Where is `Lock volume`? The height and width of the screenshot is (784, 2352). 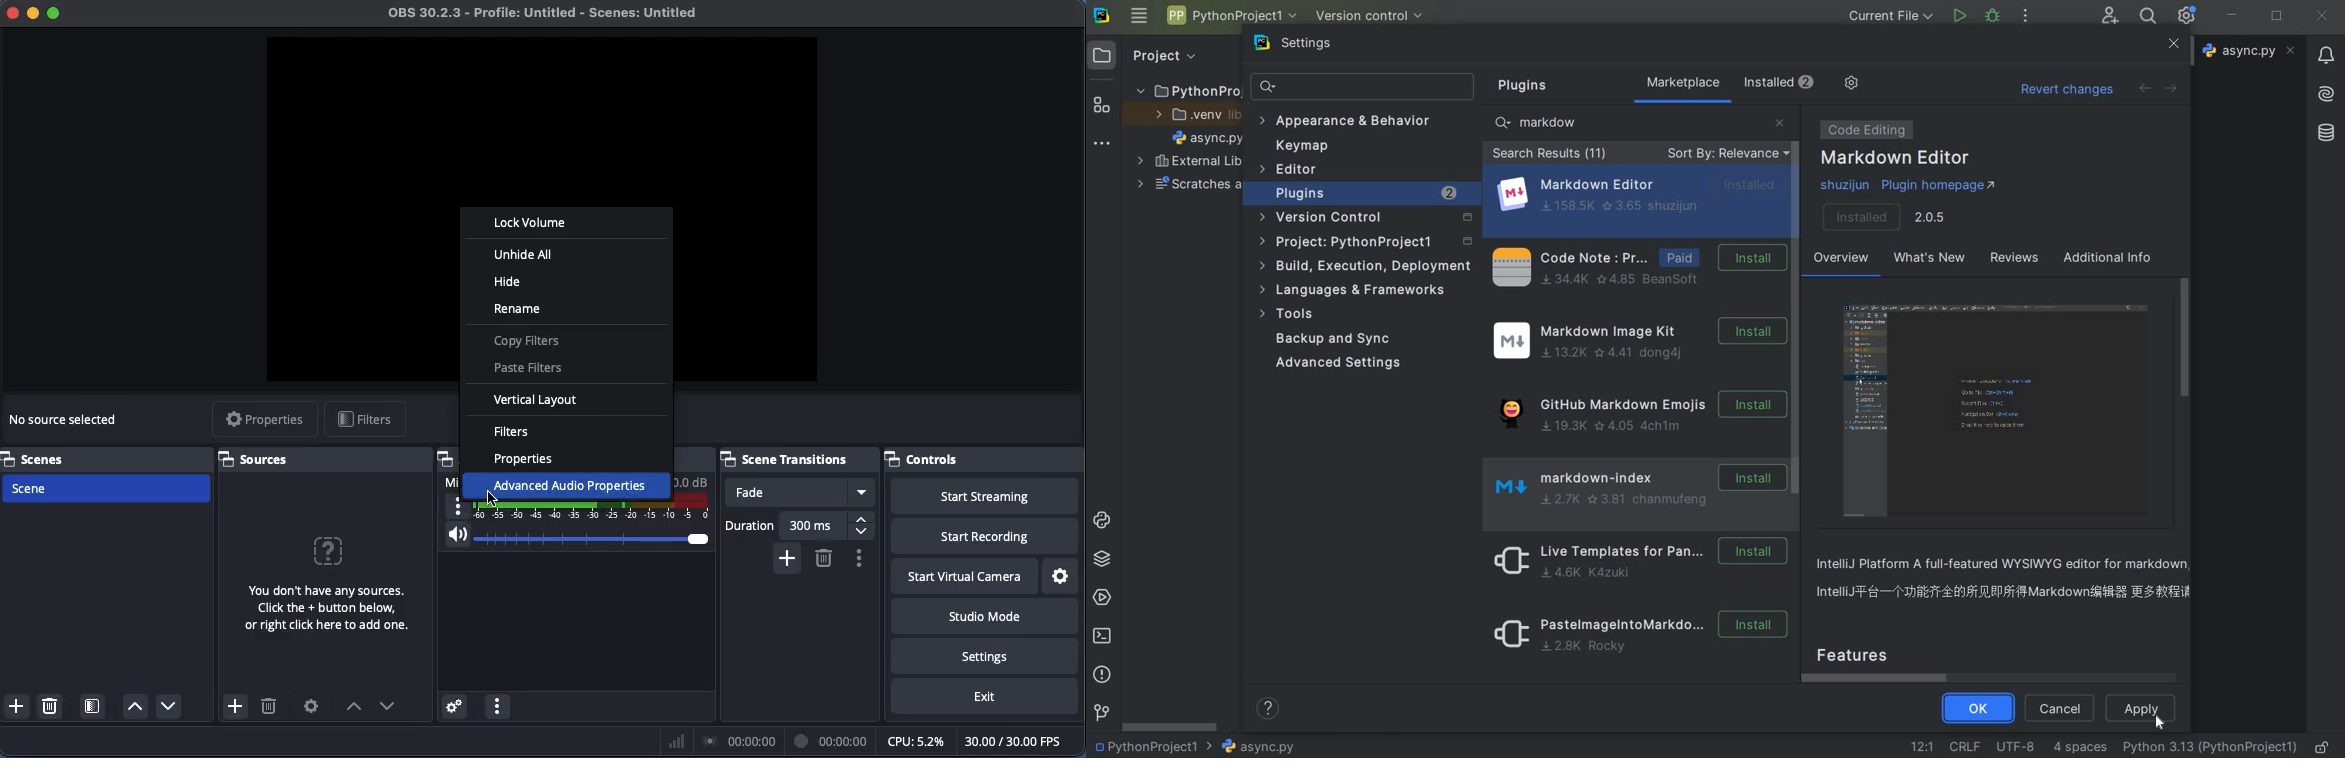
Lock volume is located at coordinates (530, 223).